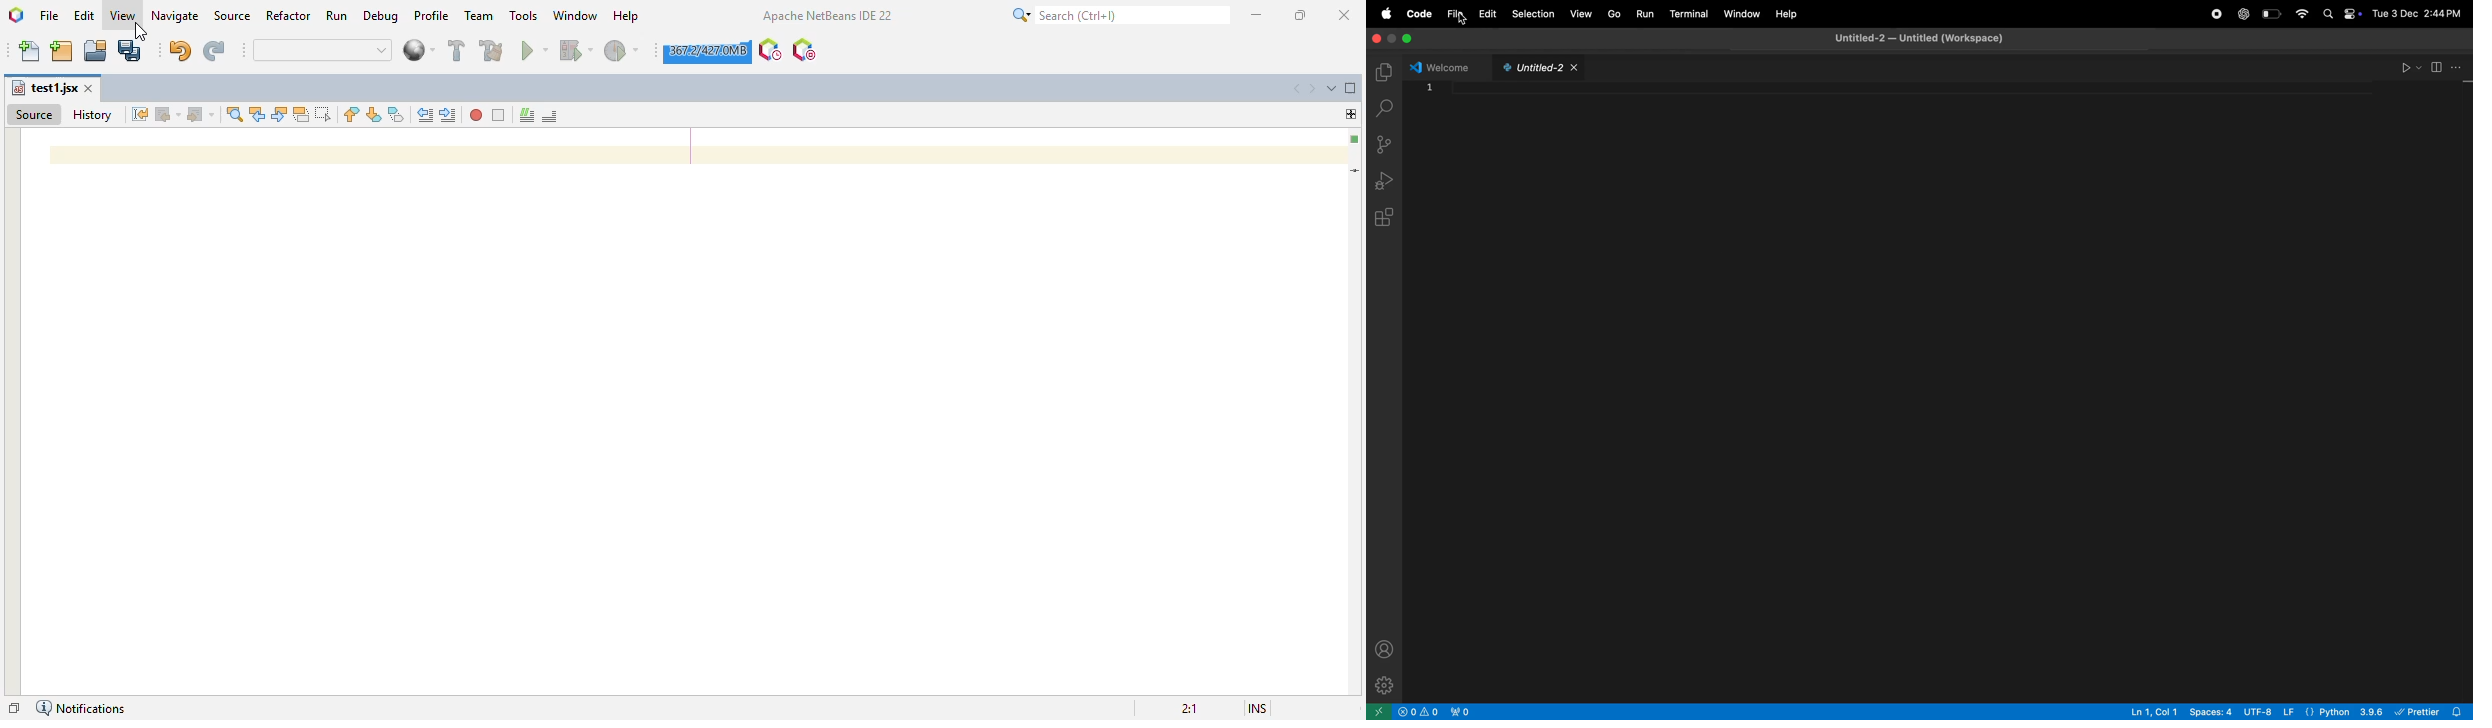  Describe the element at coordinates (1644, 14) in the screenshot. I see `run` at that location.